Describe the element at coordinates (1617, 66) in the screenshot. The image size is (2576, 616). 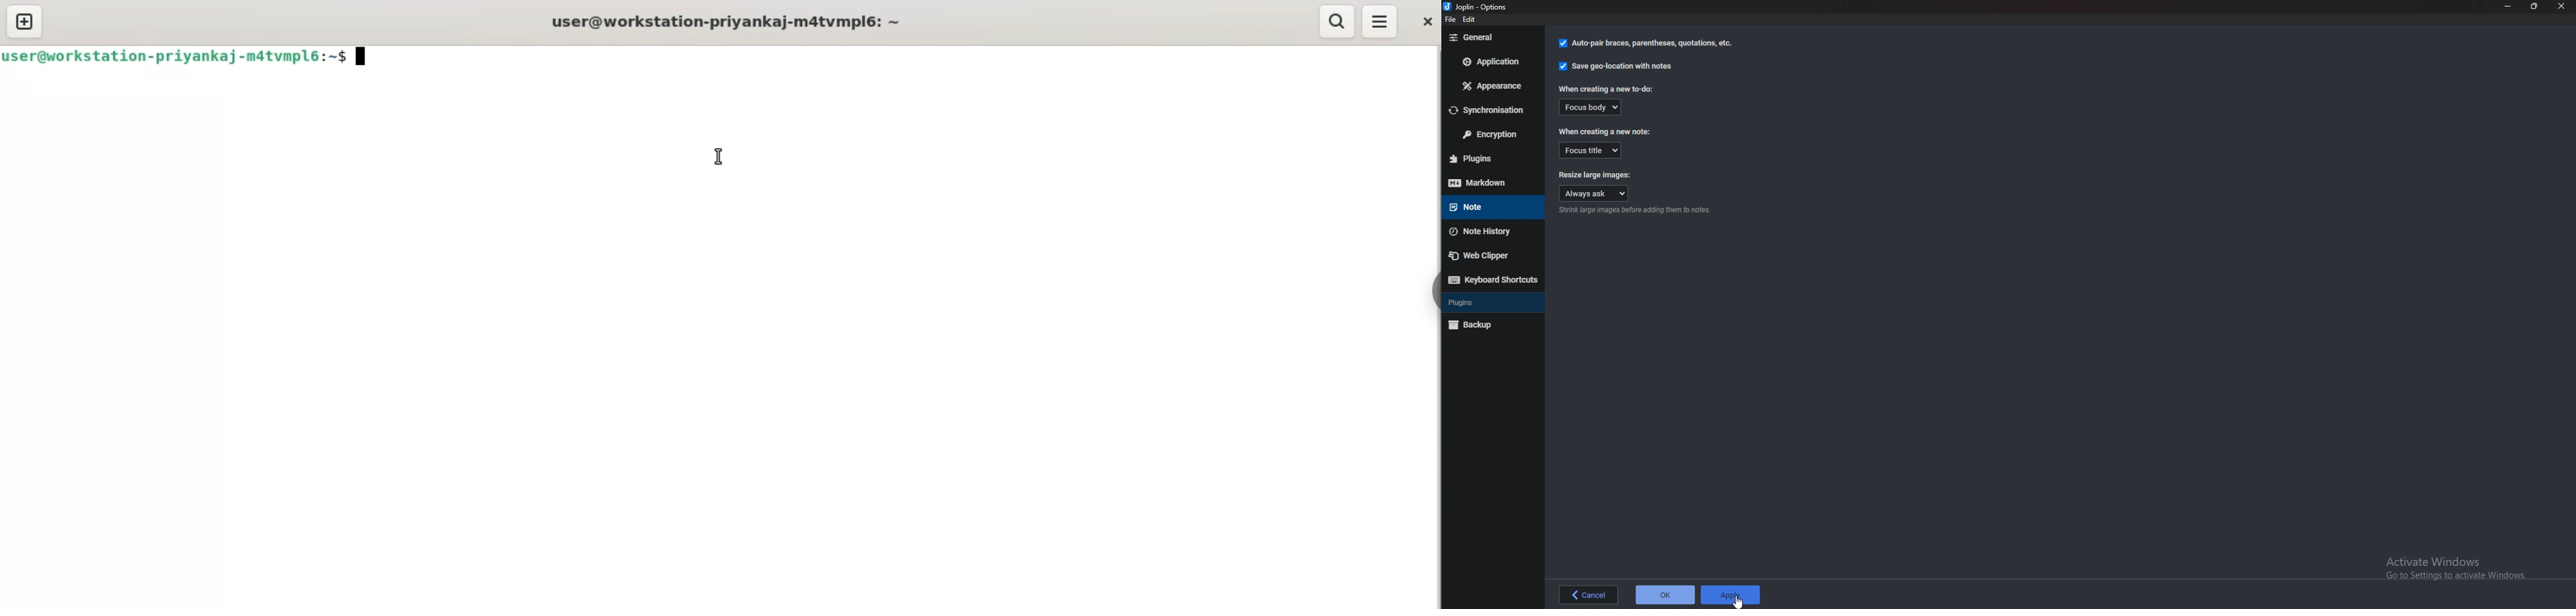
I see `save geo location with notes` at that location.